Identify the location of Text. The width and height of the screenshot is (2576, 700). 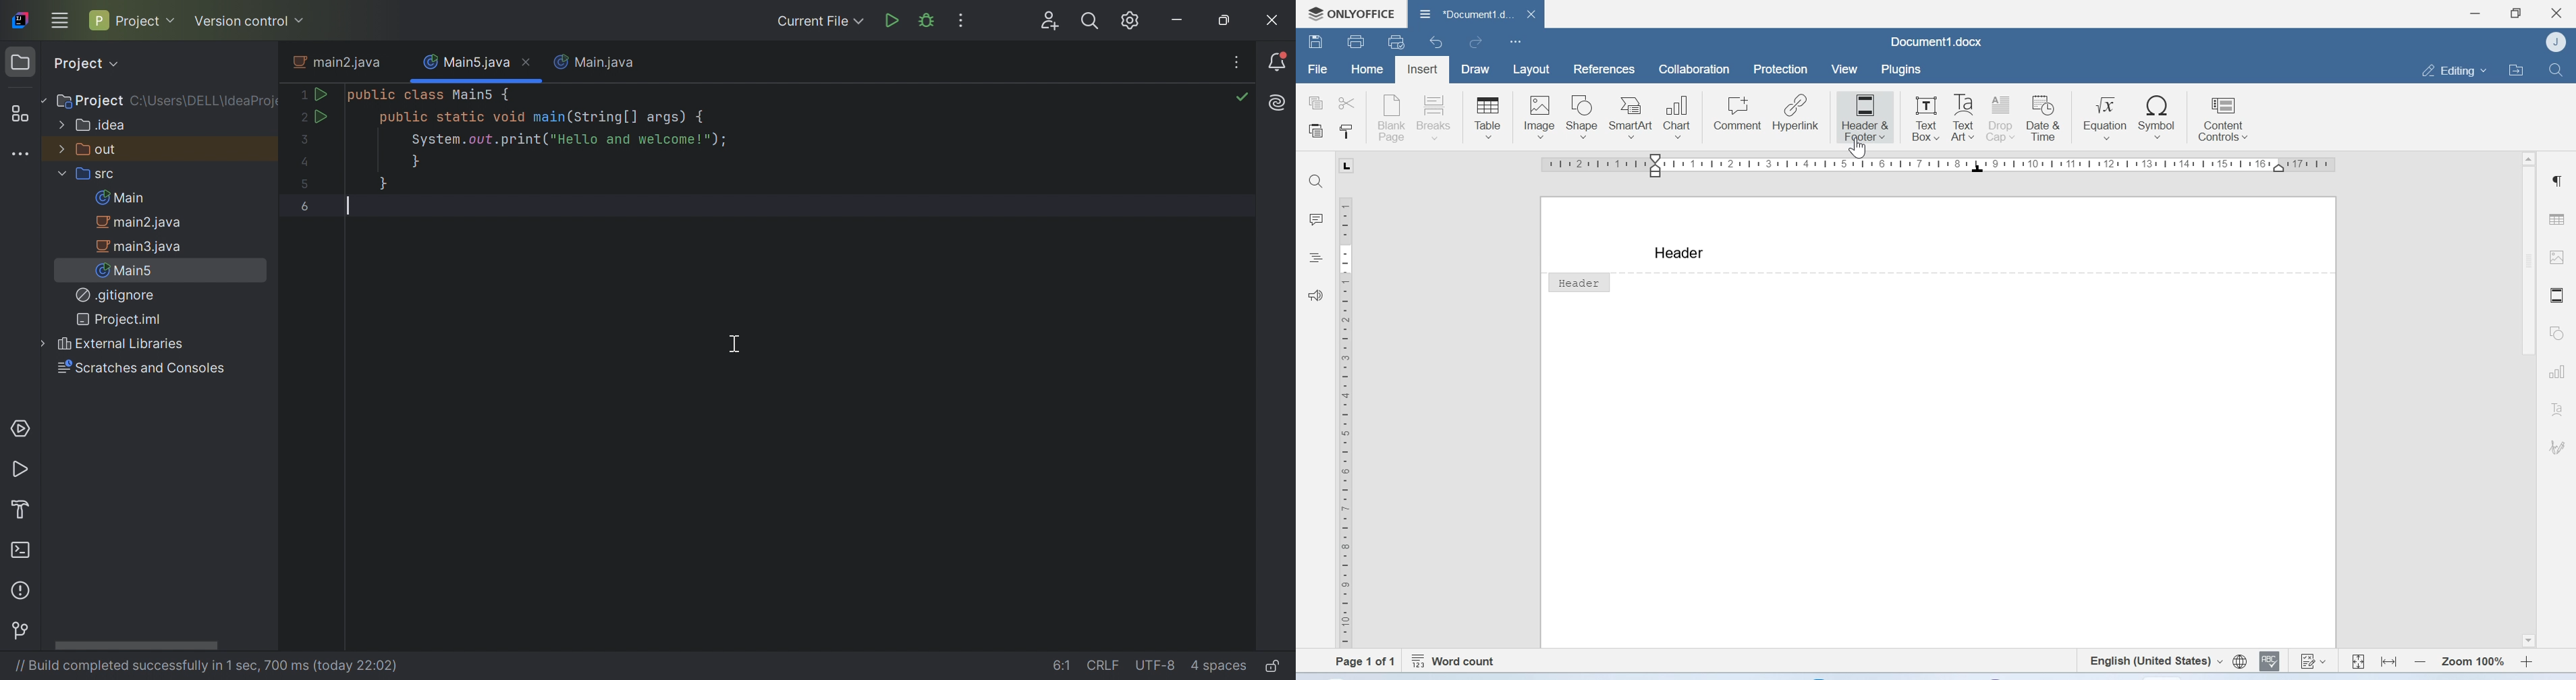
(2557, 409).